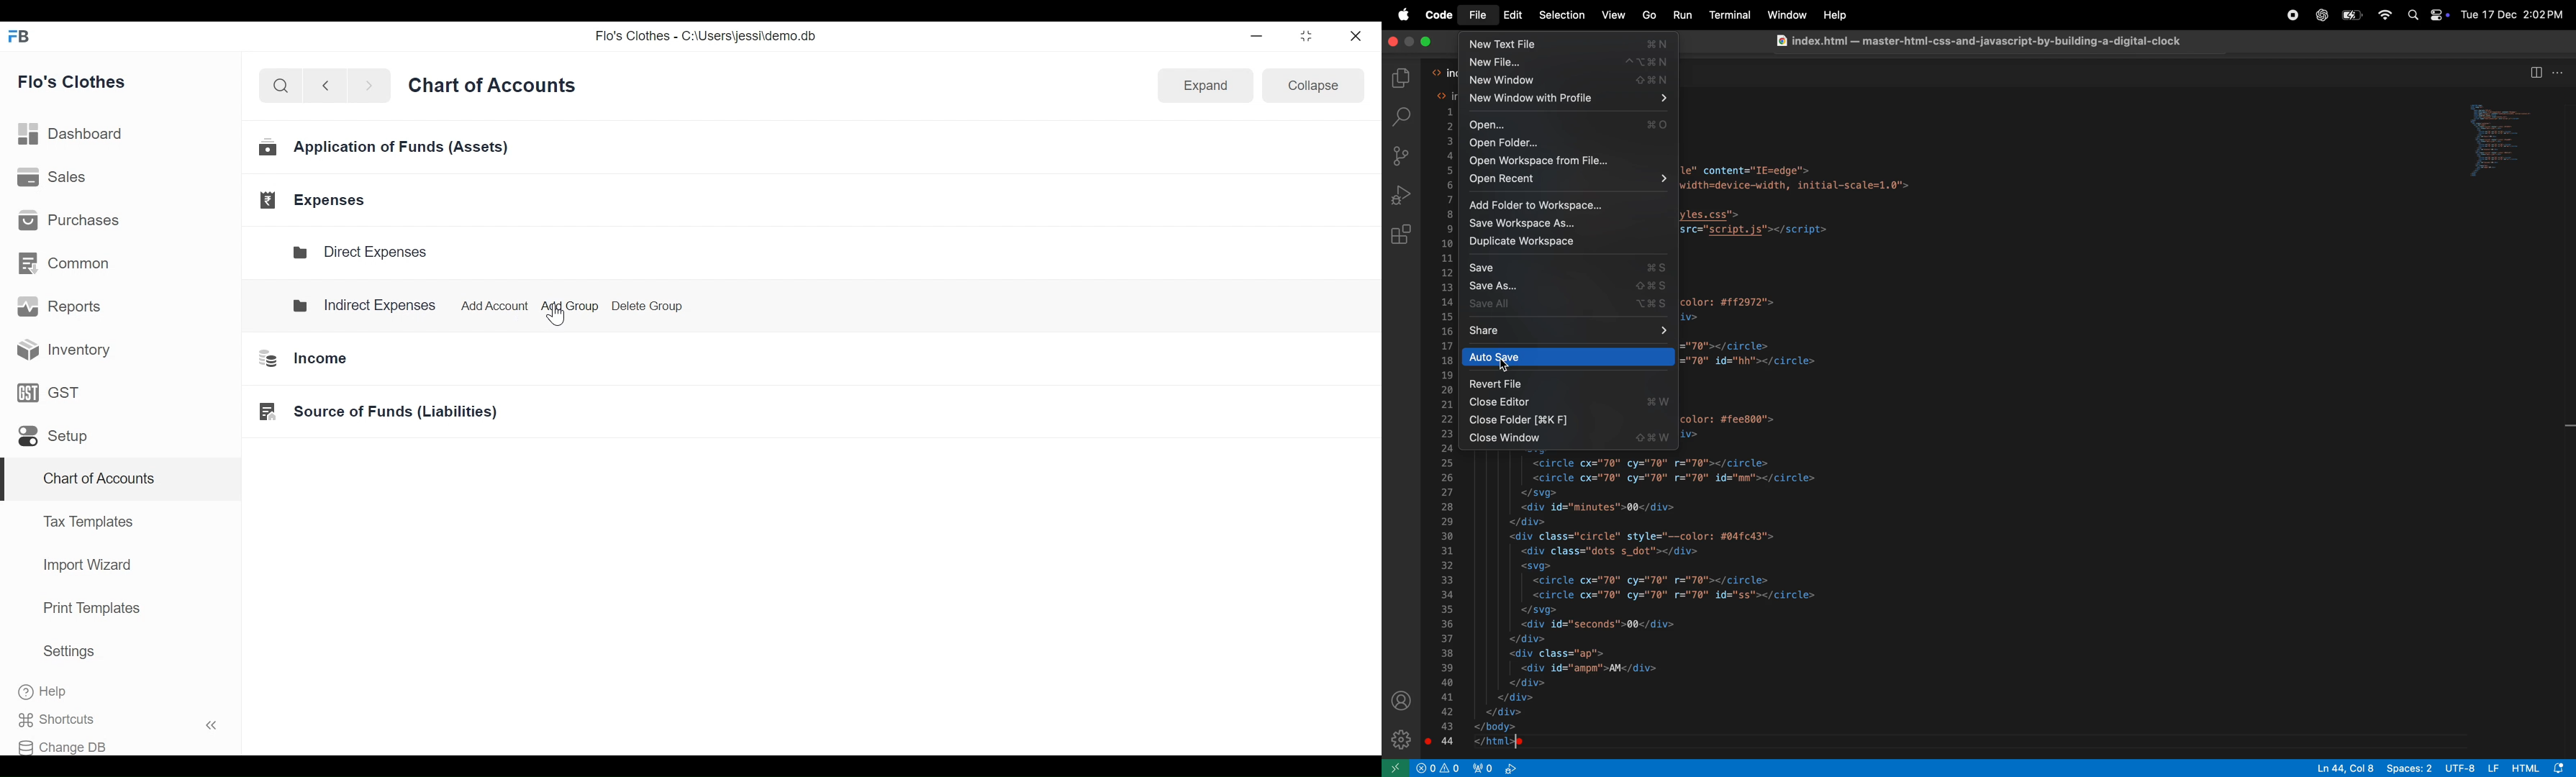  I want to click on Reports, so click(62, 309).